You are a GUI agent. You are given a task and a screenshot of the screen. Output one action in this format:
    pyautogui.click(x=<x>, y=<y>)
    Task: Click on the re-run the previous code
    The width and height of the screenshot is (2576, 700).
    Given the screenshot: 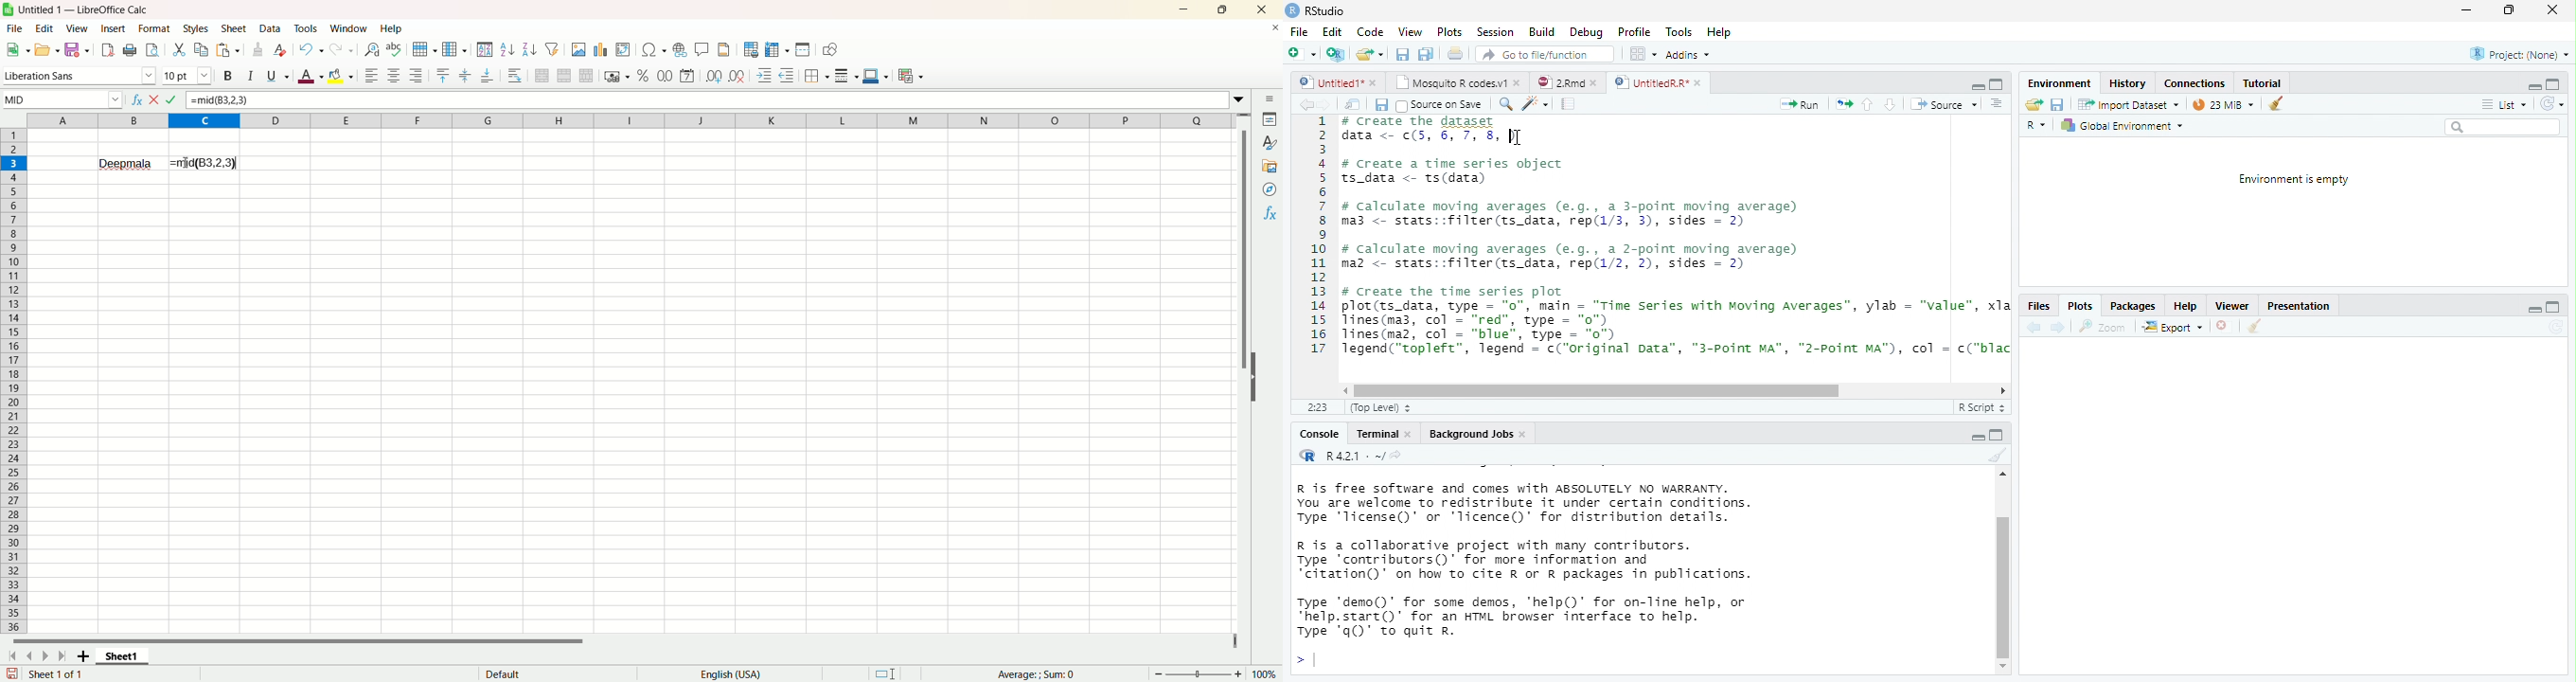 What is the action you would take?
    pyautogui.click(x=1844, y=104)
    